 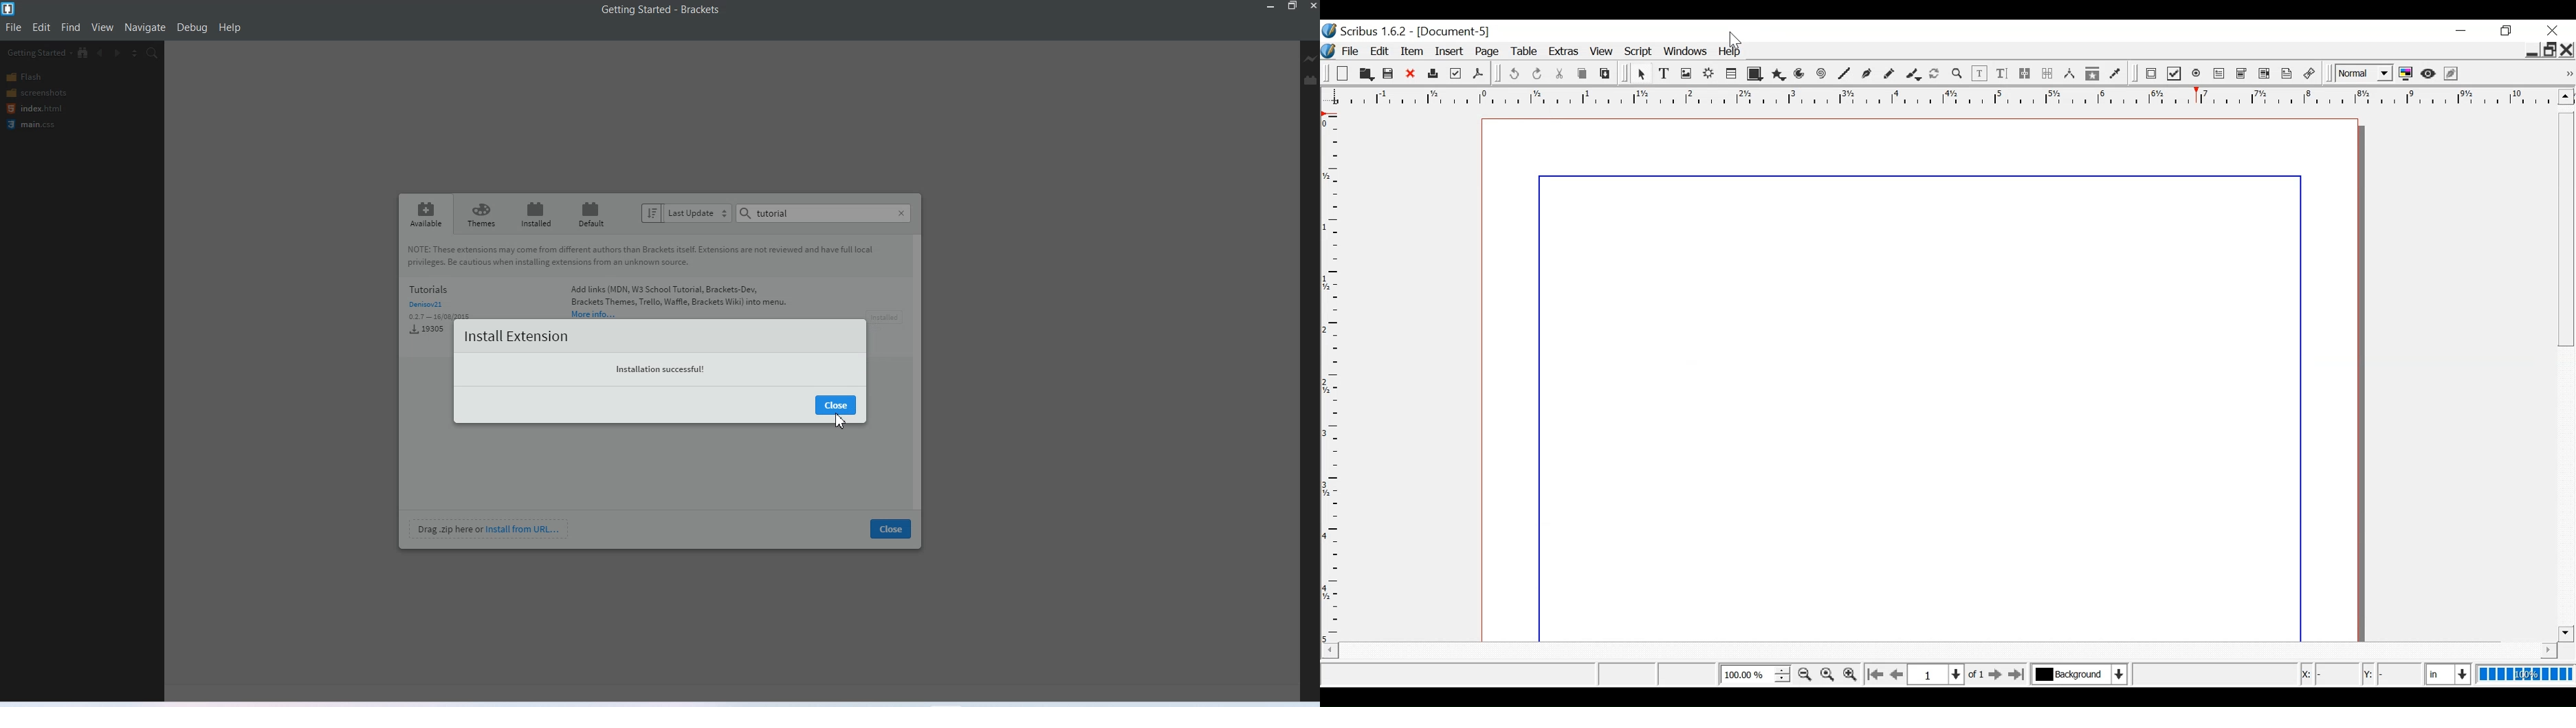 What do you see at coordinates (37, 93) in the screenshot?
I see `Screenshots` at bounding box center [37, 93].